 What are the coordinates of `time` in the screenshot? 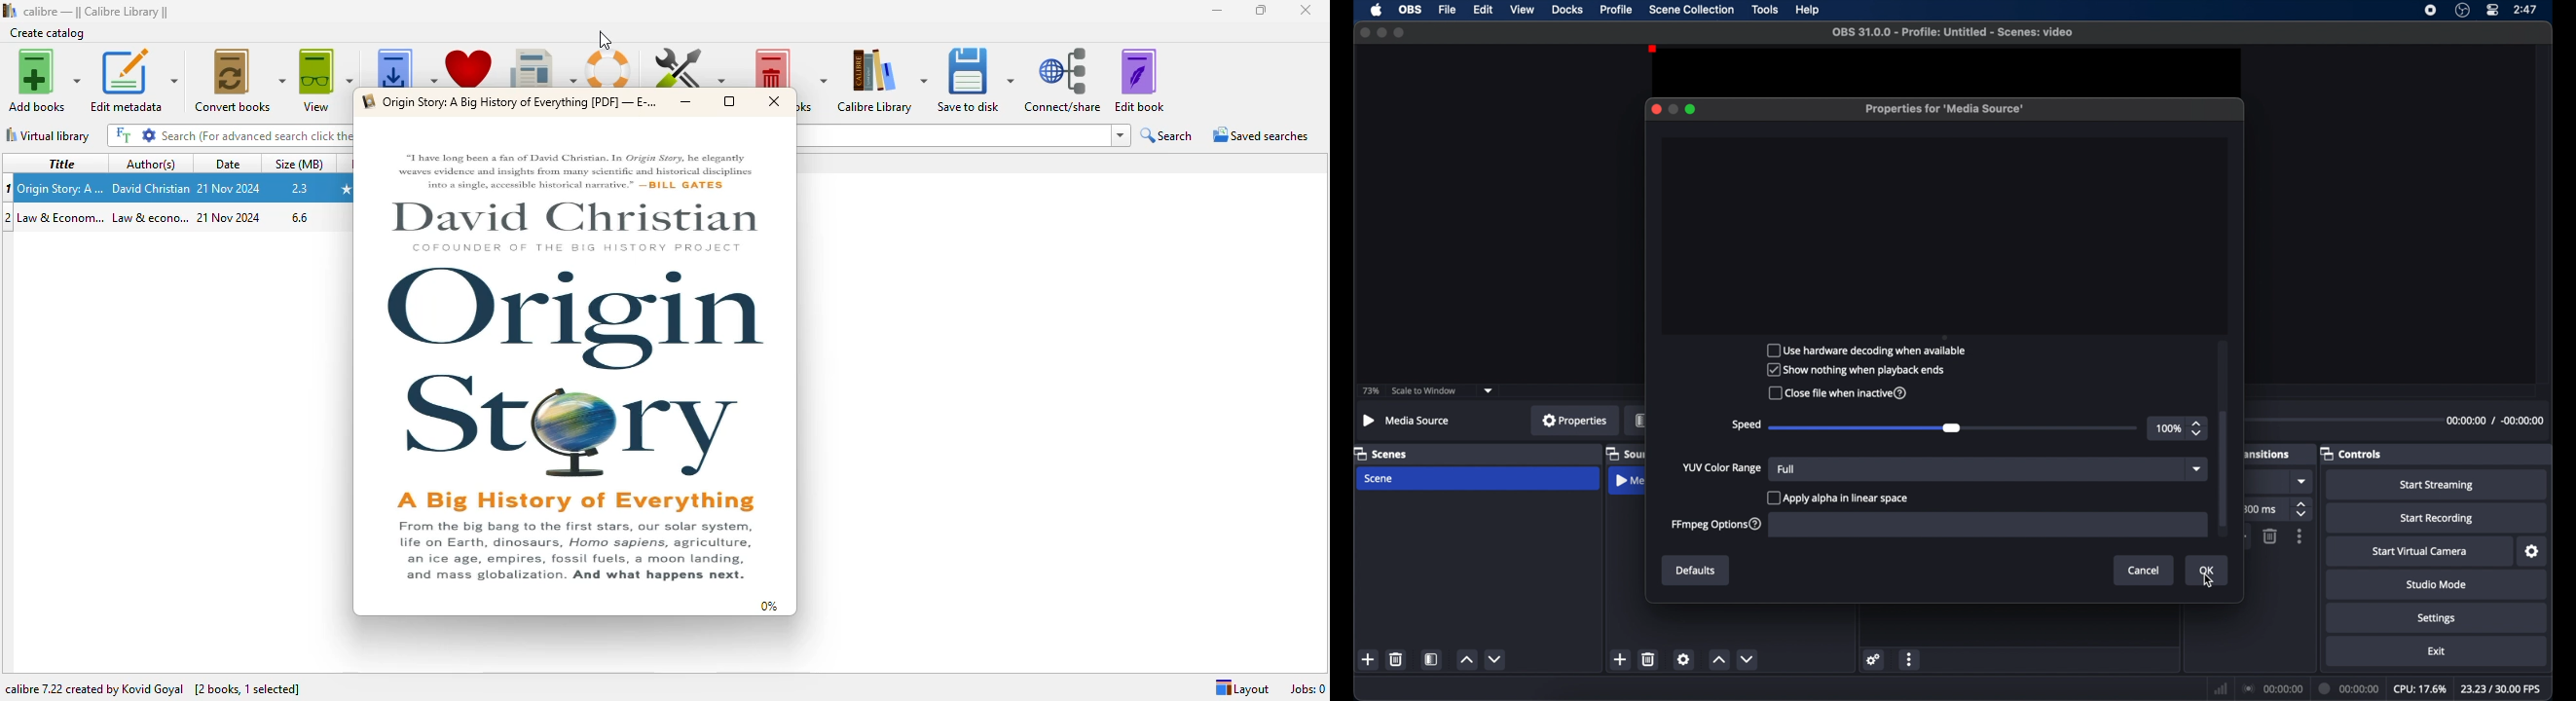 It's located at (2526, 10).